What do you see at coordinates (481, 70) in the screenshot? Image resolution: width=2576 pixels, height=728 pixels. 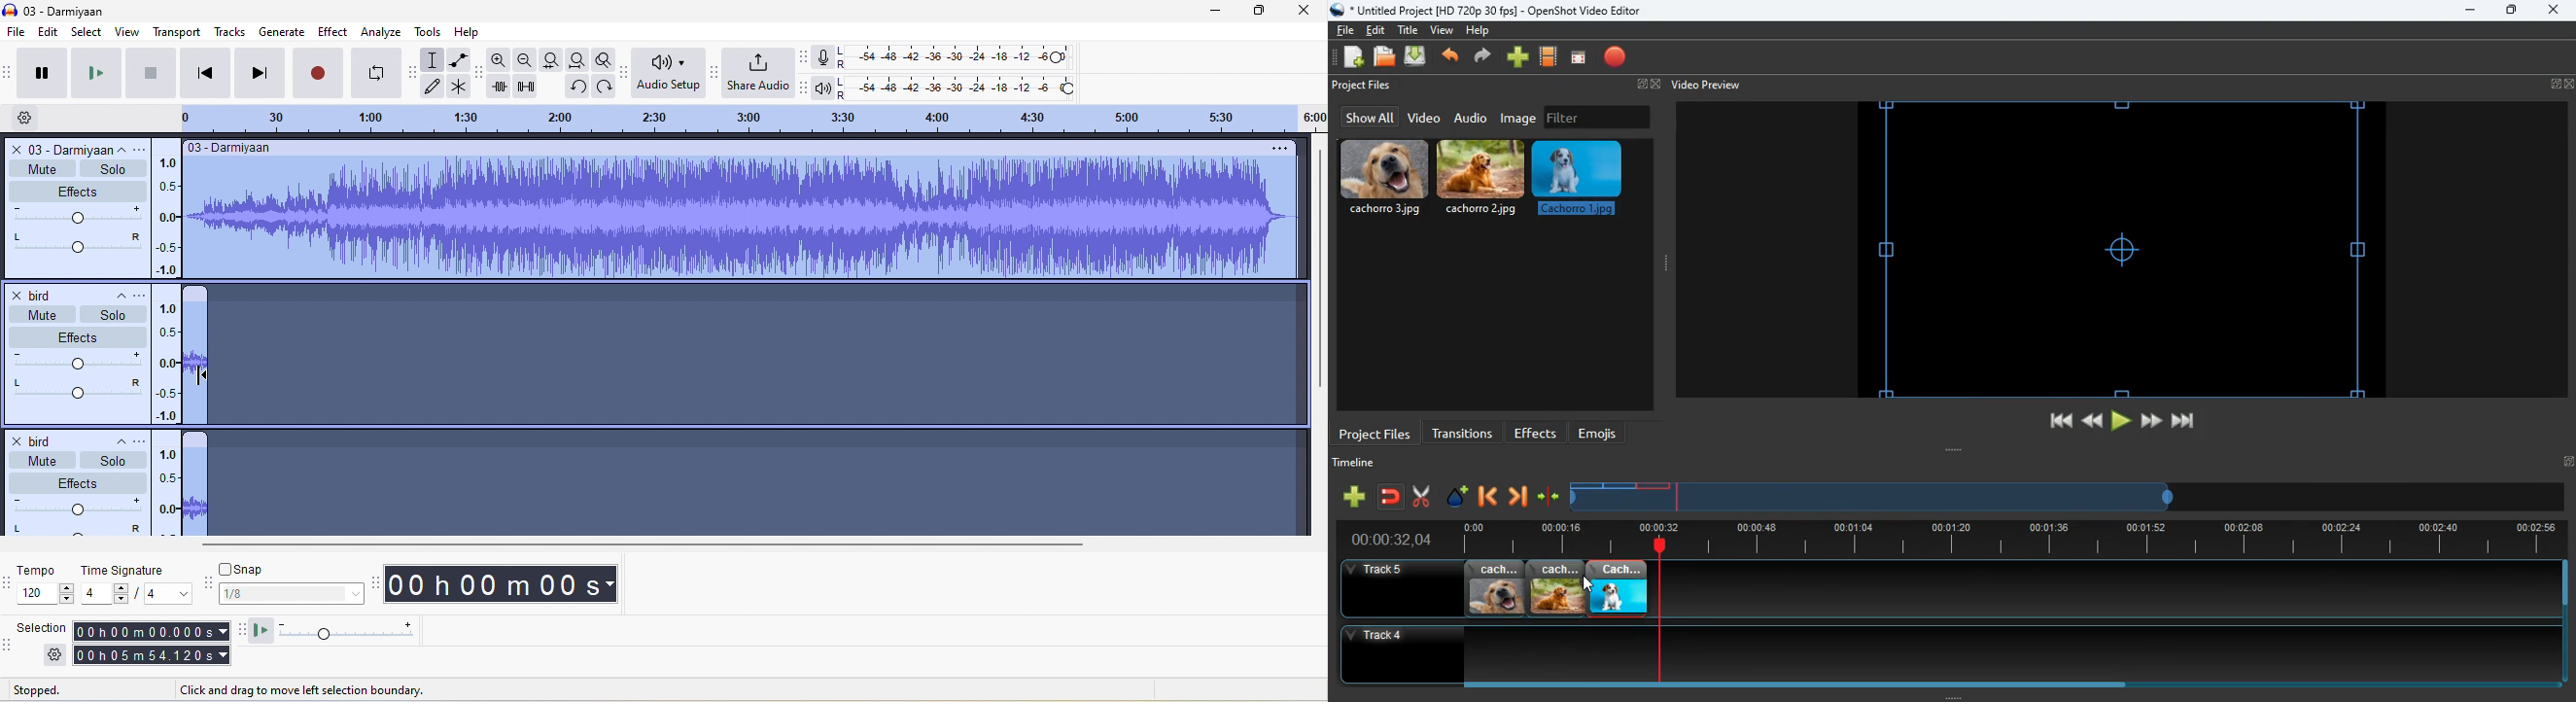 I see `audacity edit toolbar` at bounding box center [481, 70].